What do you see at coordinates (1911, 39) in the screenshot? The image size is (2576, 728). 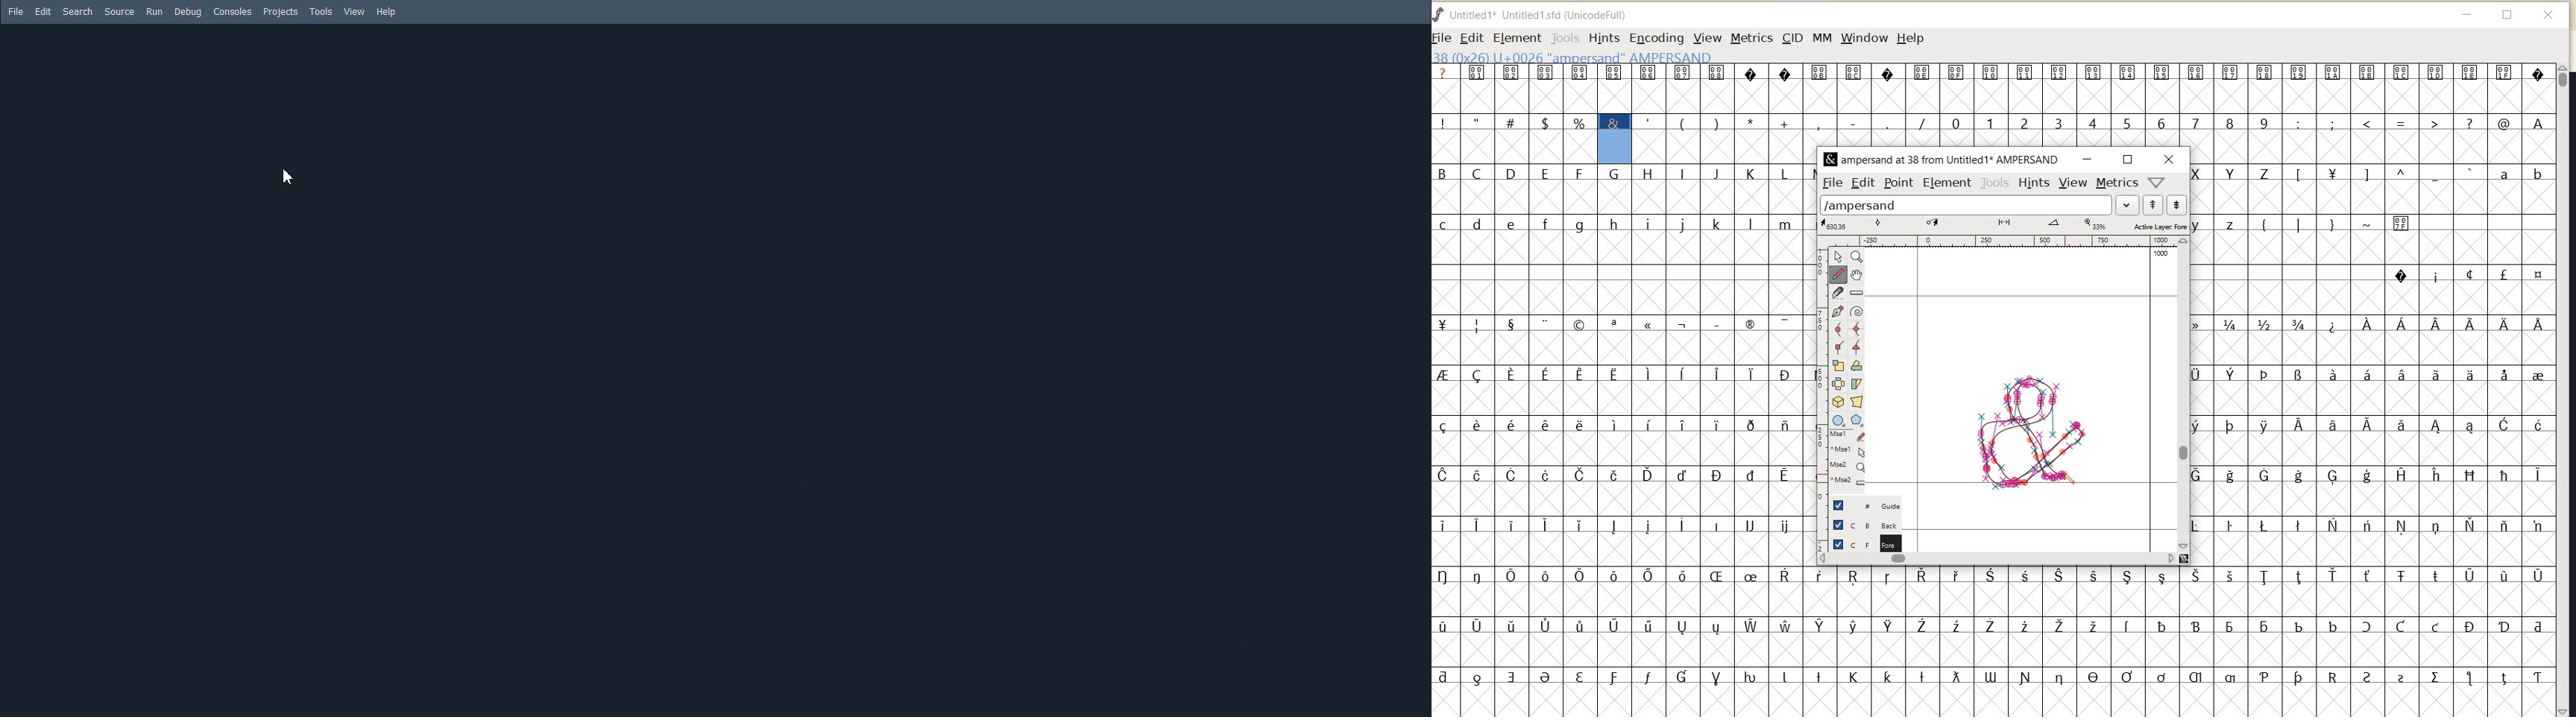 I see `HELP` at bounding box center [1911, 39].